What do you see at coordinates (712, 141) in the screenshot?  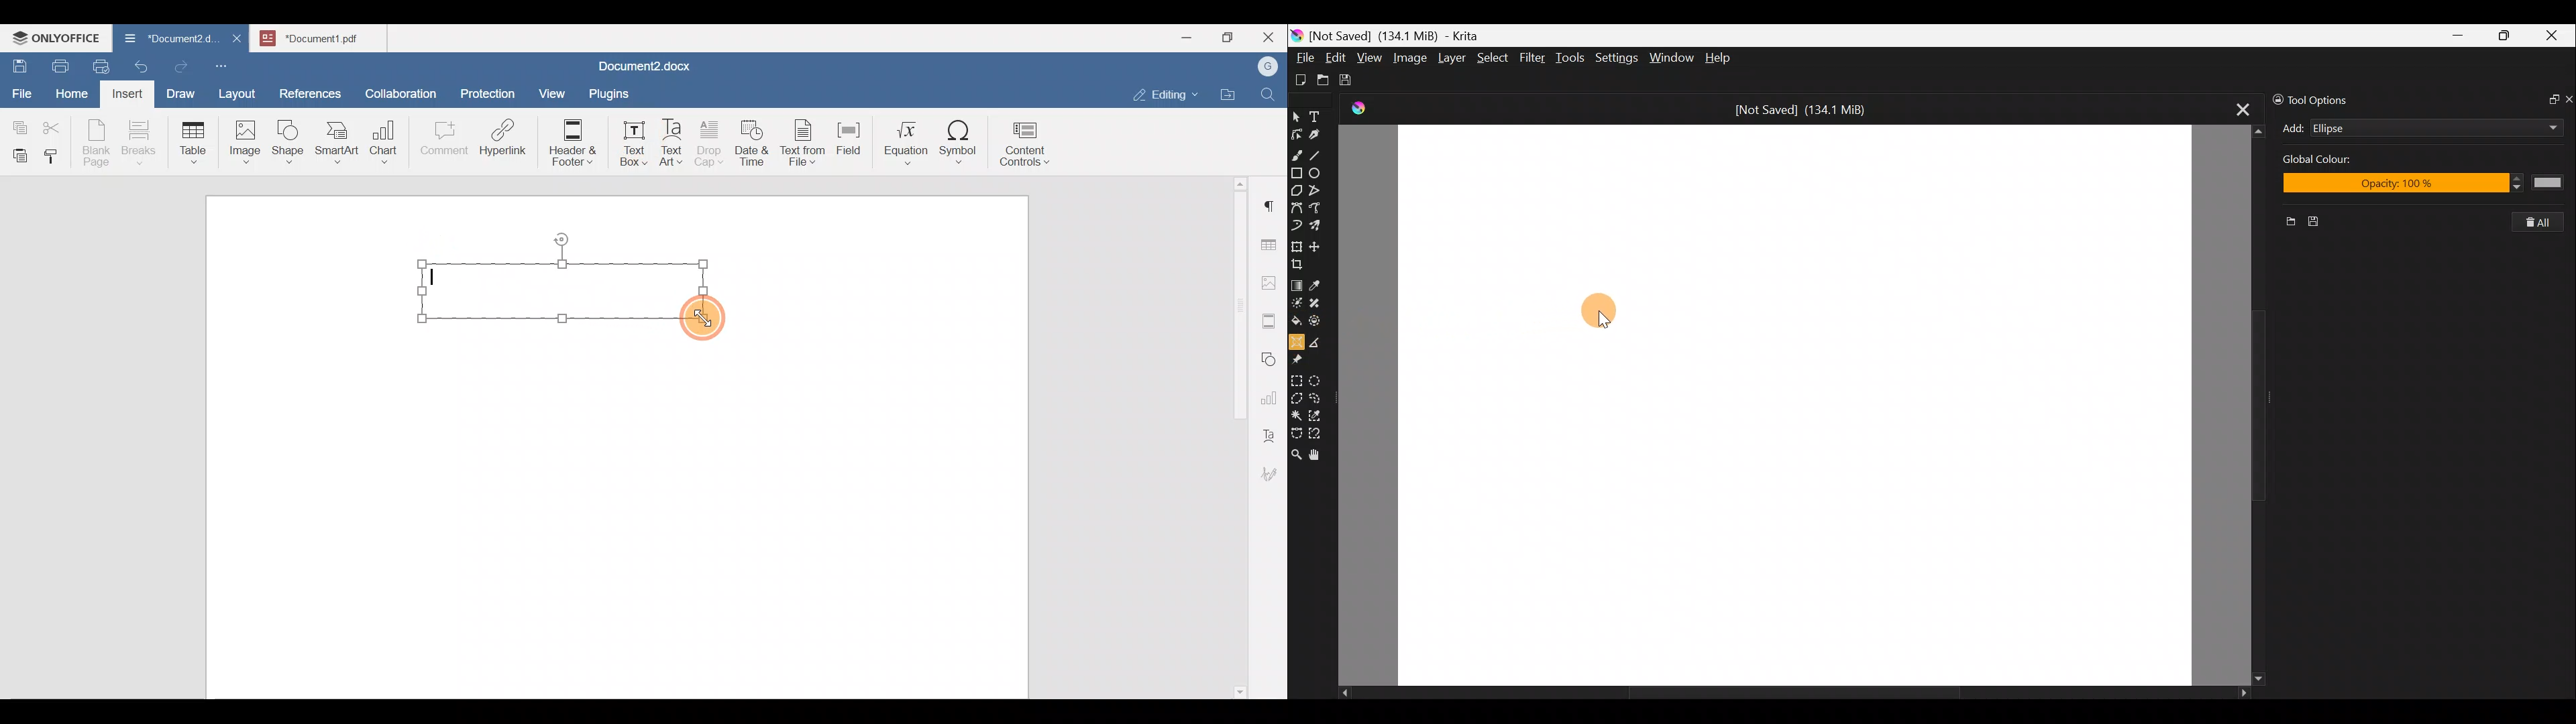 I see `Drop cap` at bounding box center [712, 141].